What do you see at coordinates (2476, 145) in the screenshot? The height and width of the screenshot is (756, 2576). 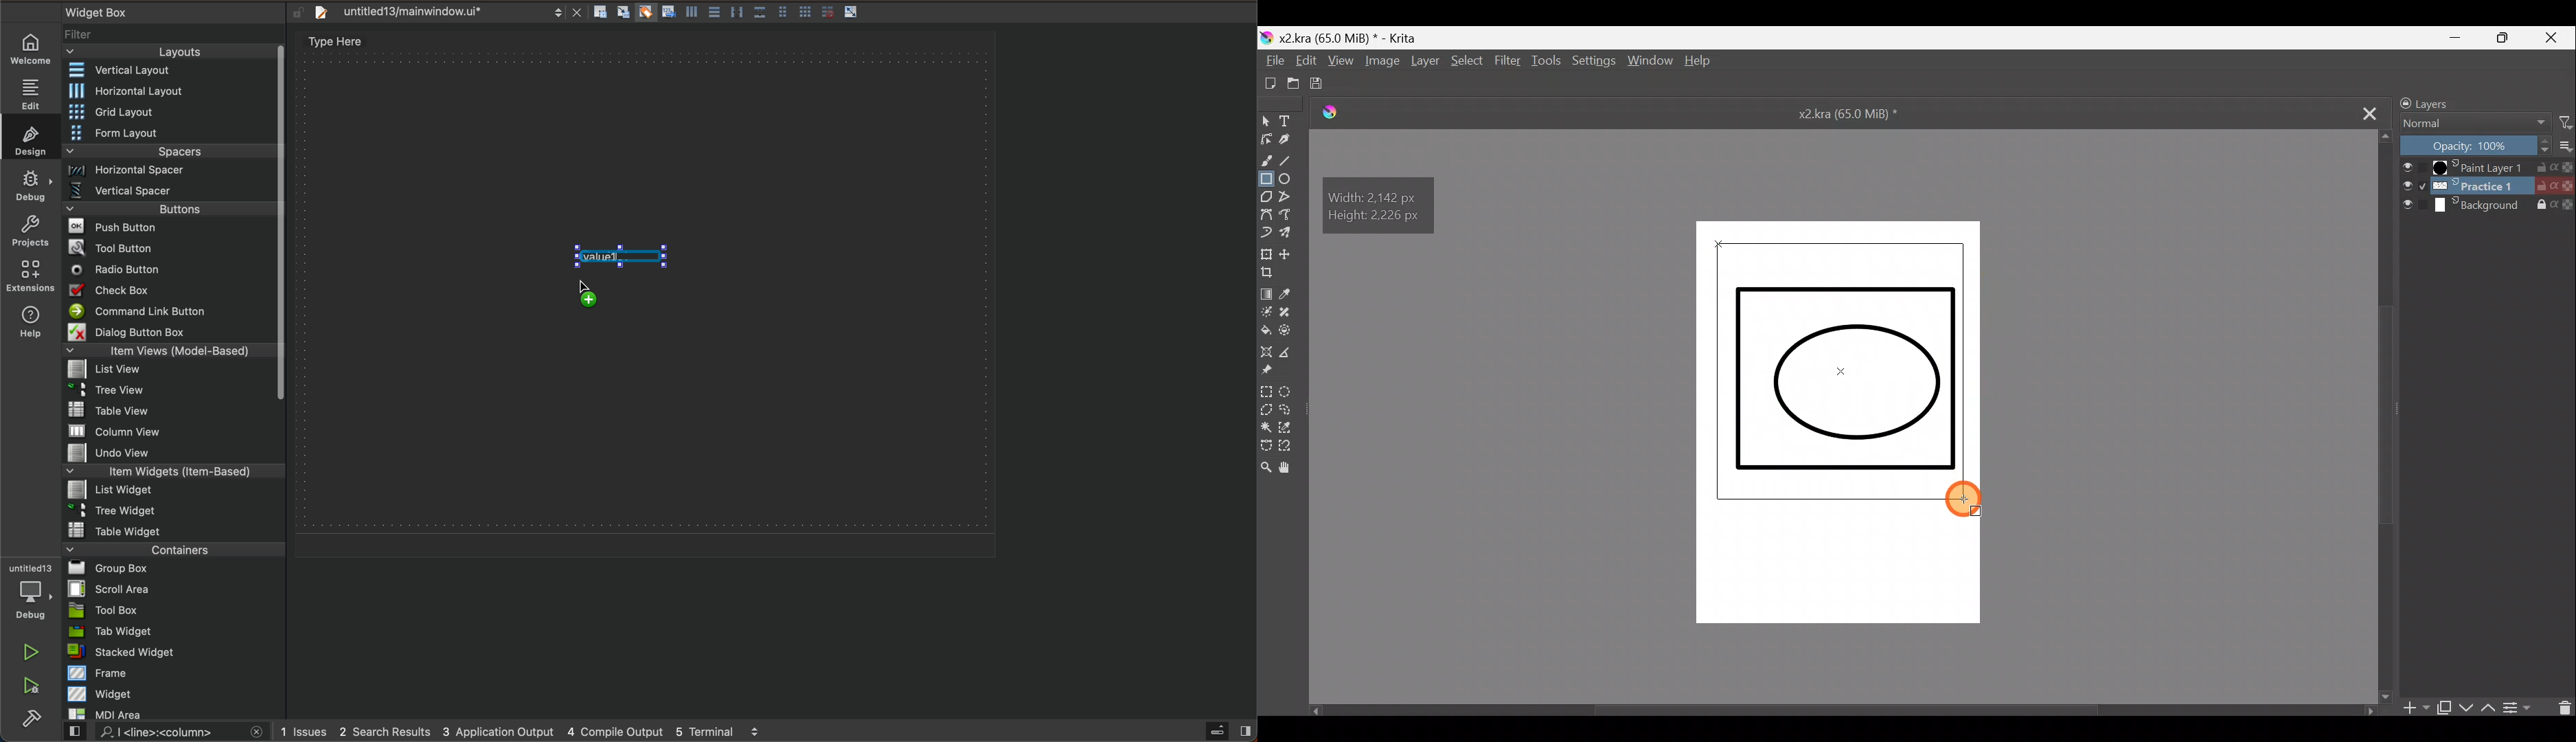 I see `Opacity: 100%` at bounding box center [2476, 145].